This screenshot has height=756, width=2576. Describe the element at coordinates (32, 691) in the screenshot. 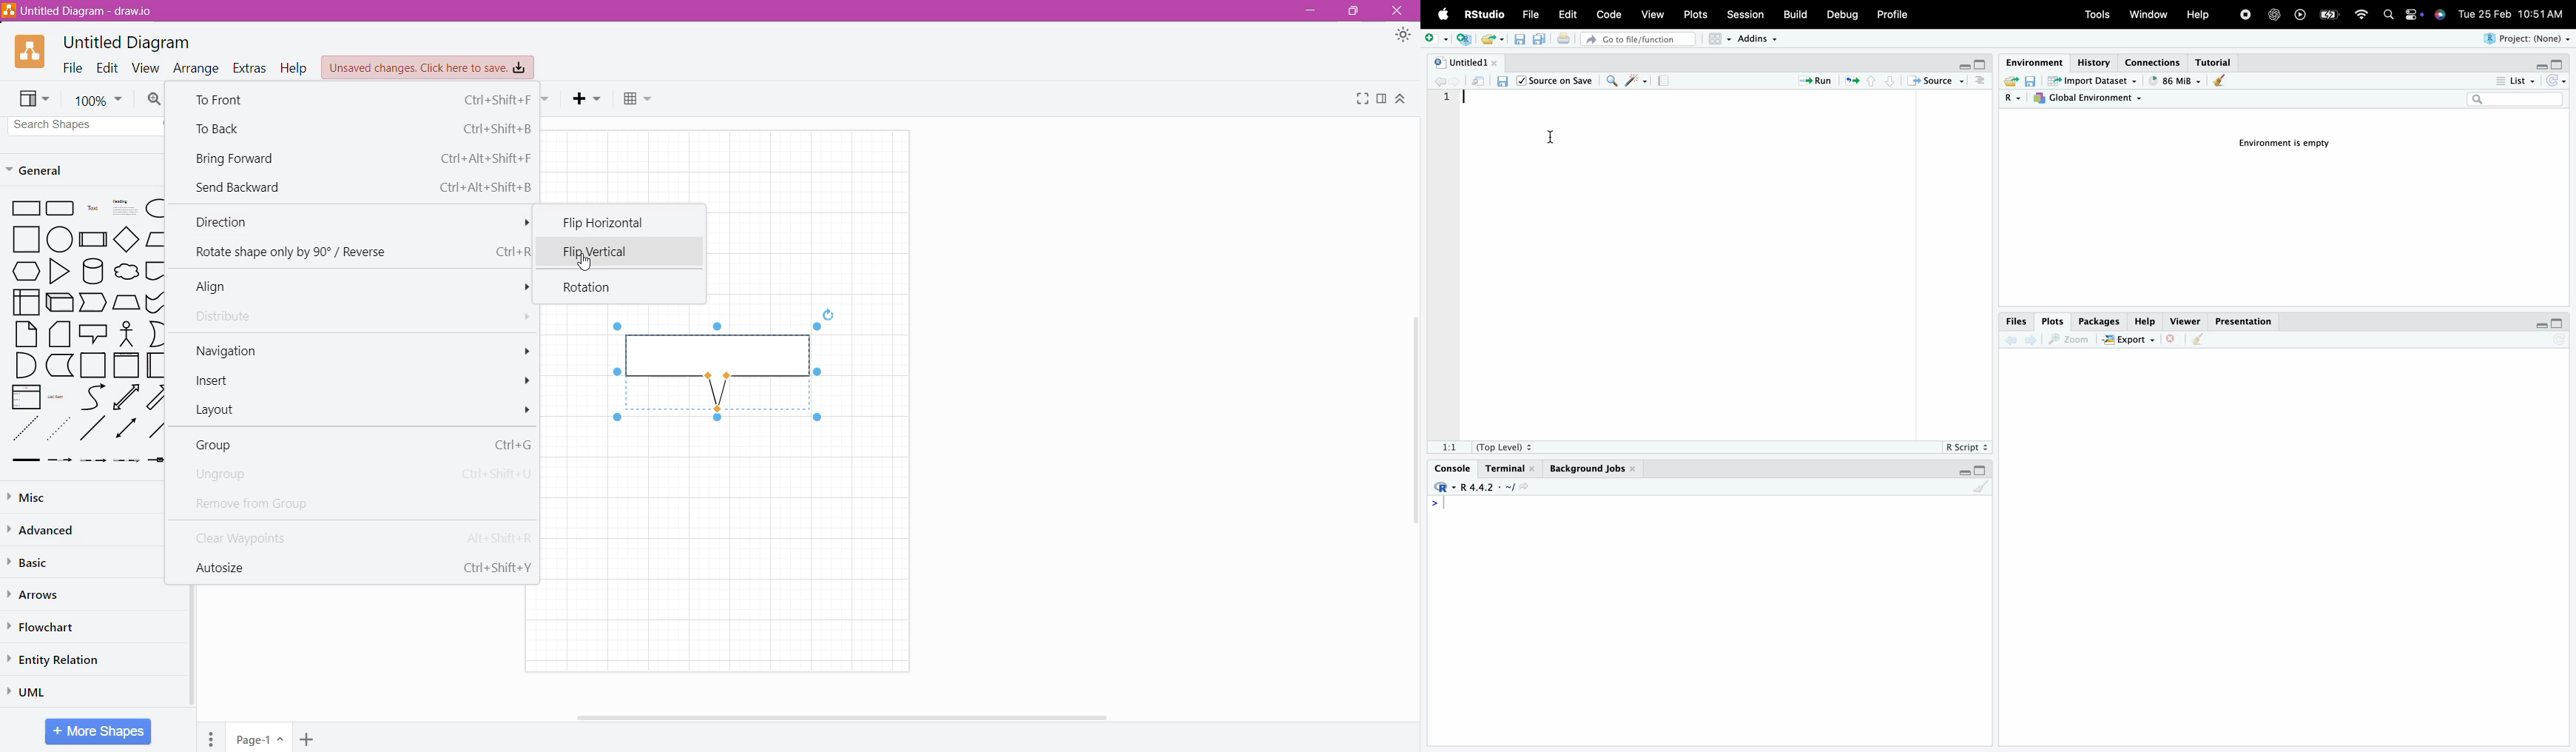

I see `UM` at that location.